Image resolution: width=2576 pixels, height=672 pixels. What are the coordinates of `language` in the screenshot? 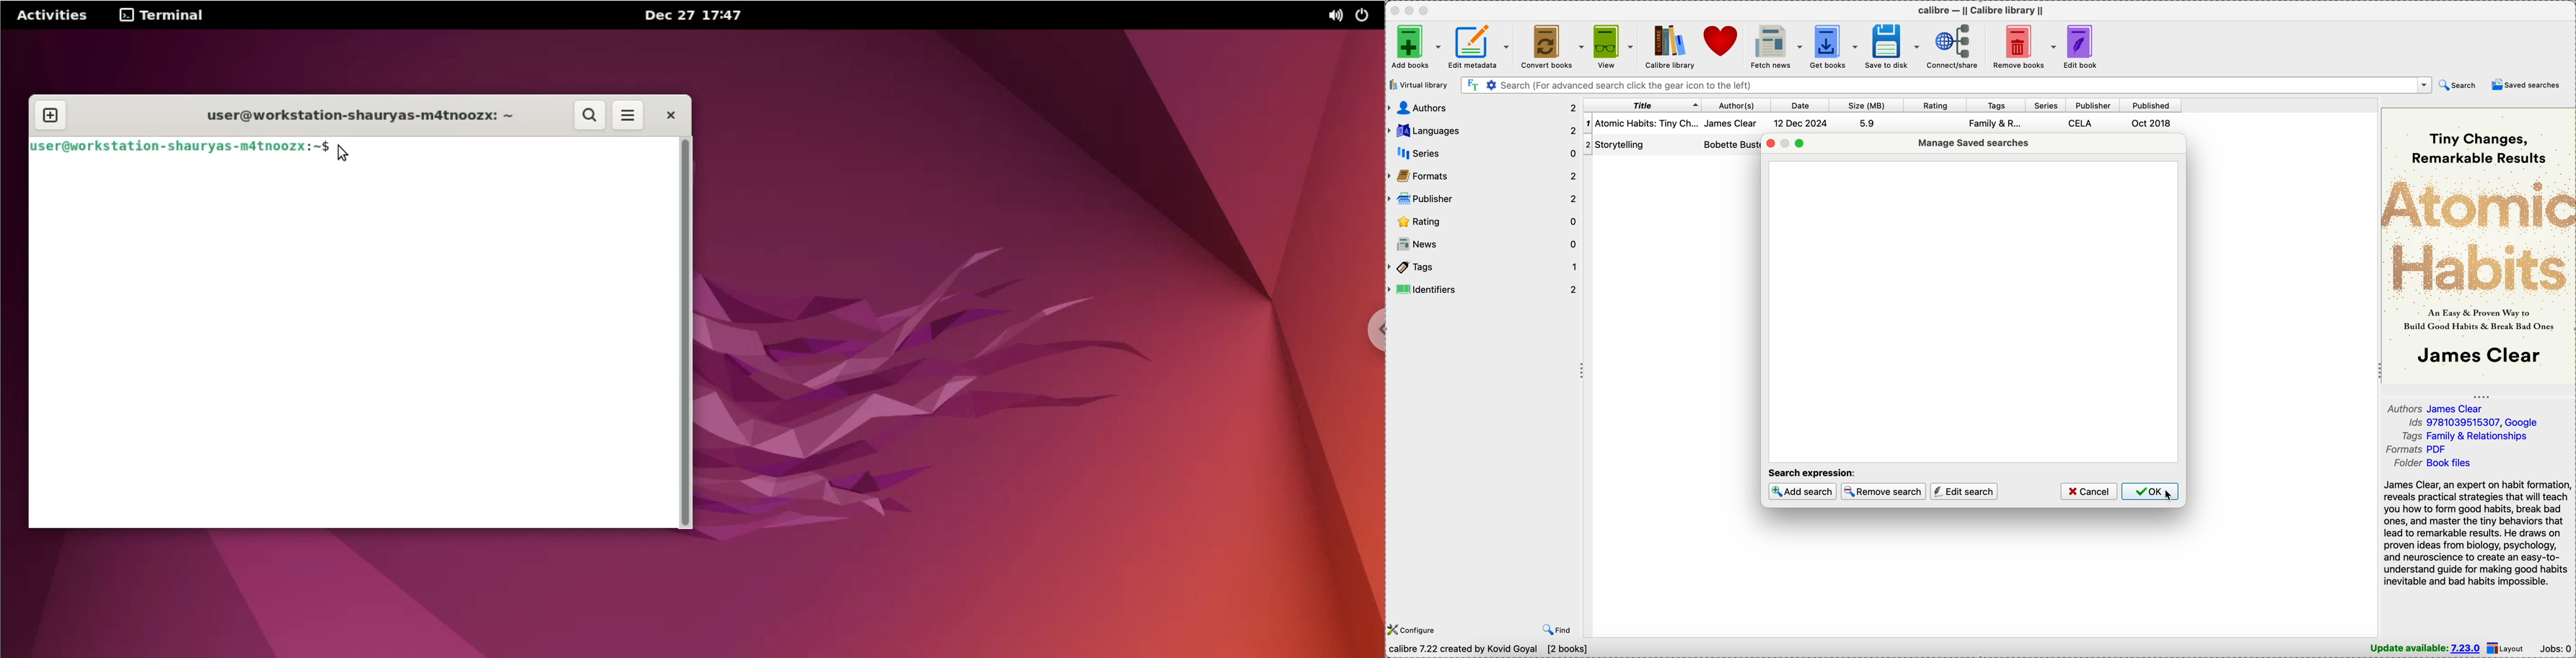 It's located at (1483, 131).